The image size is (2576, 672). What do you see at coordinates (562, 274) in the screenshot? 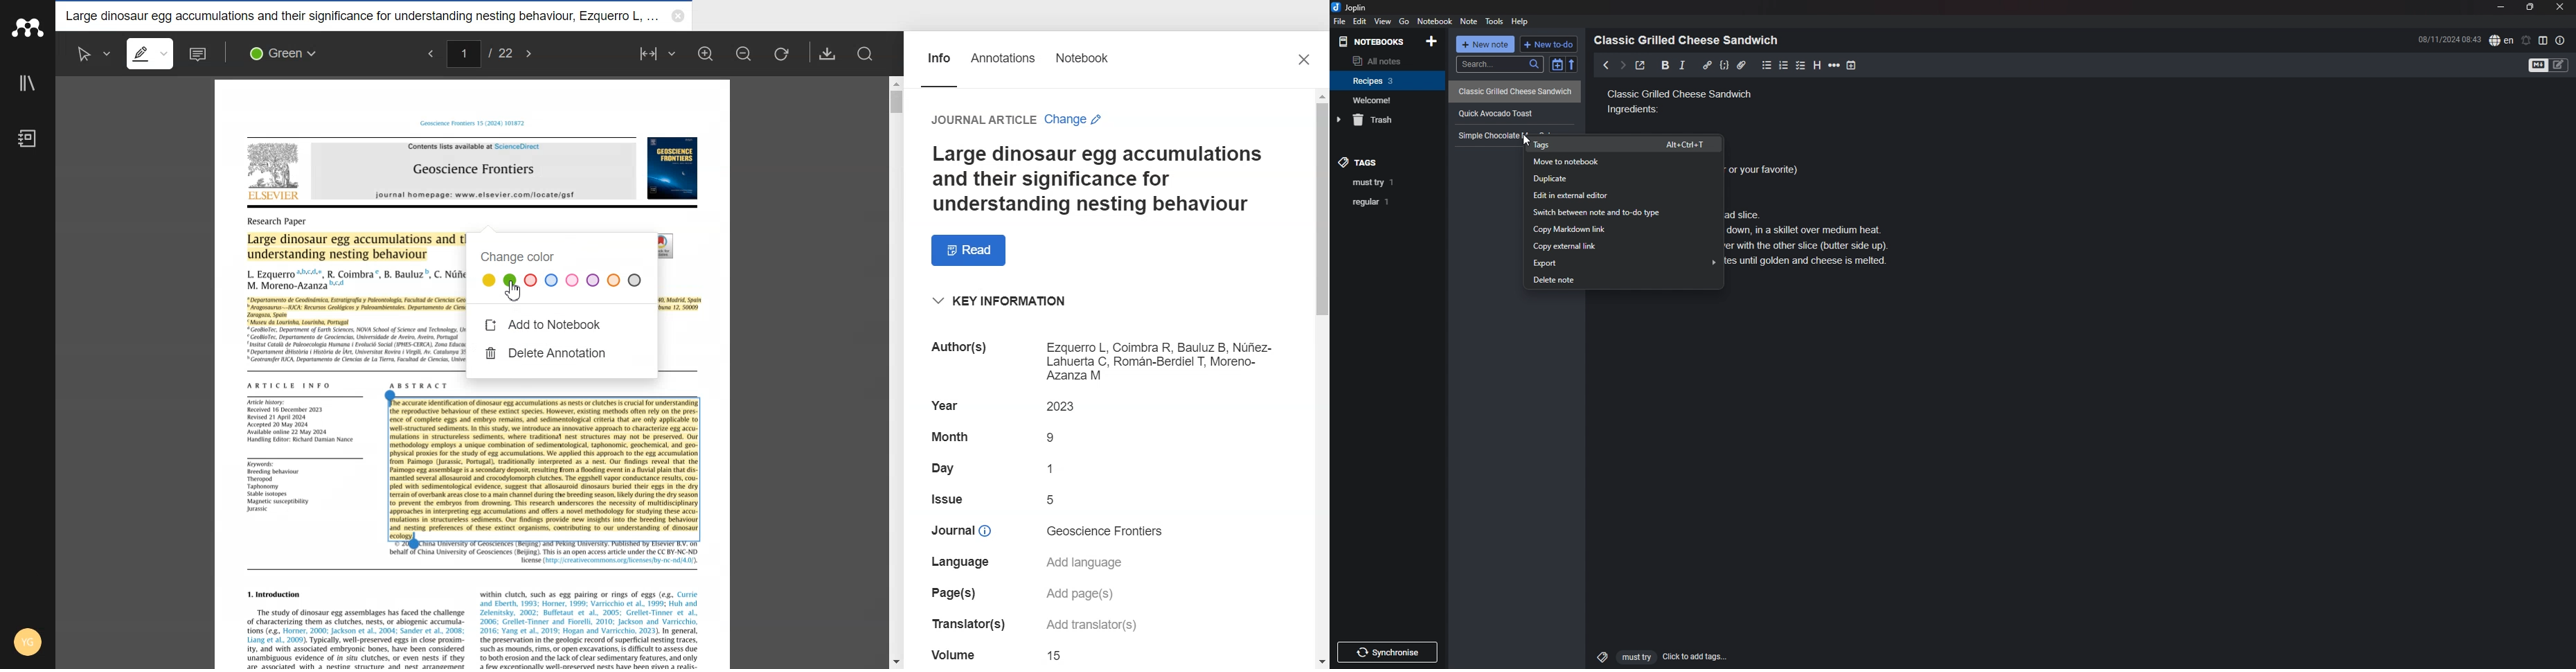
I see `Change color` at bounding box center [562, 274].